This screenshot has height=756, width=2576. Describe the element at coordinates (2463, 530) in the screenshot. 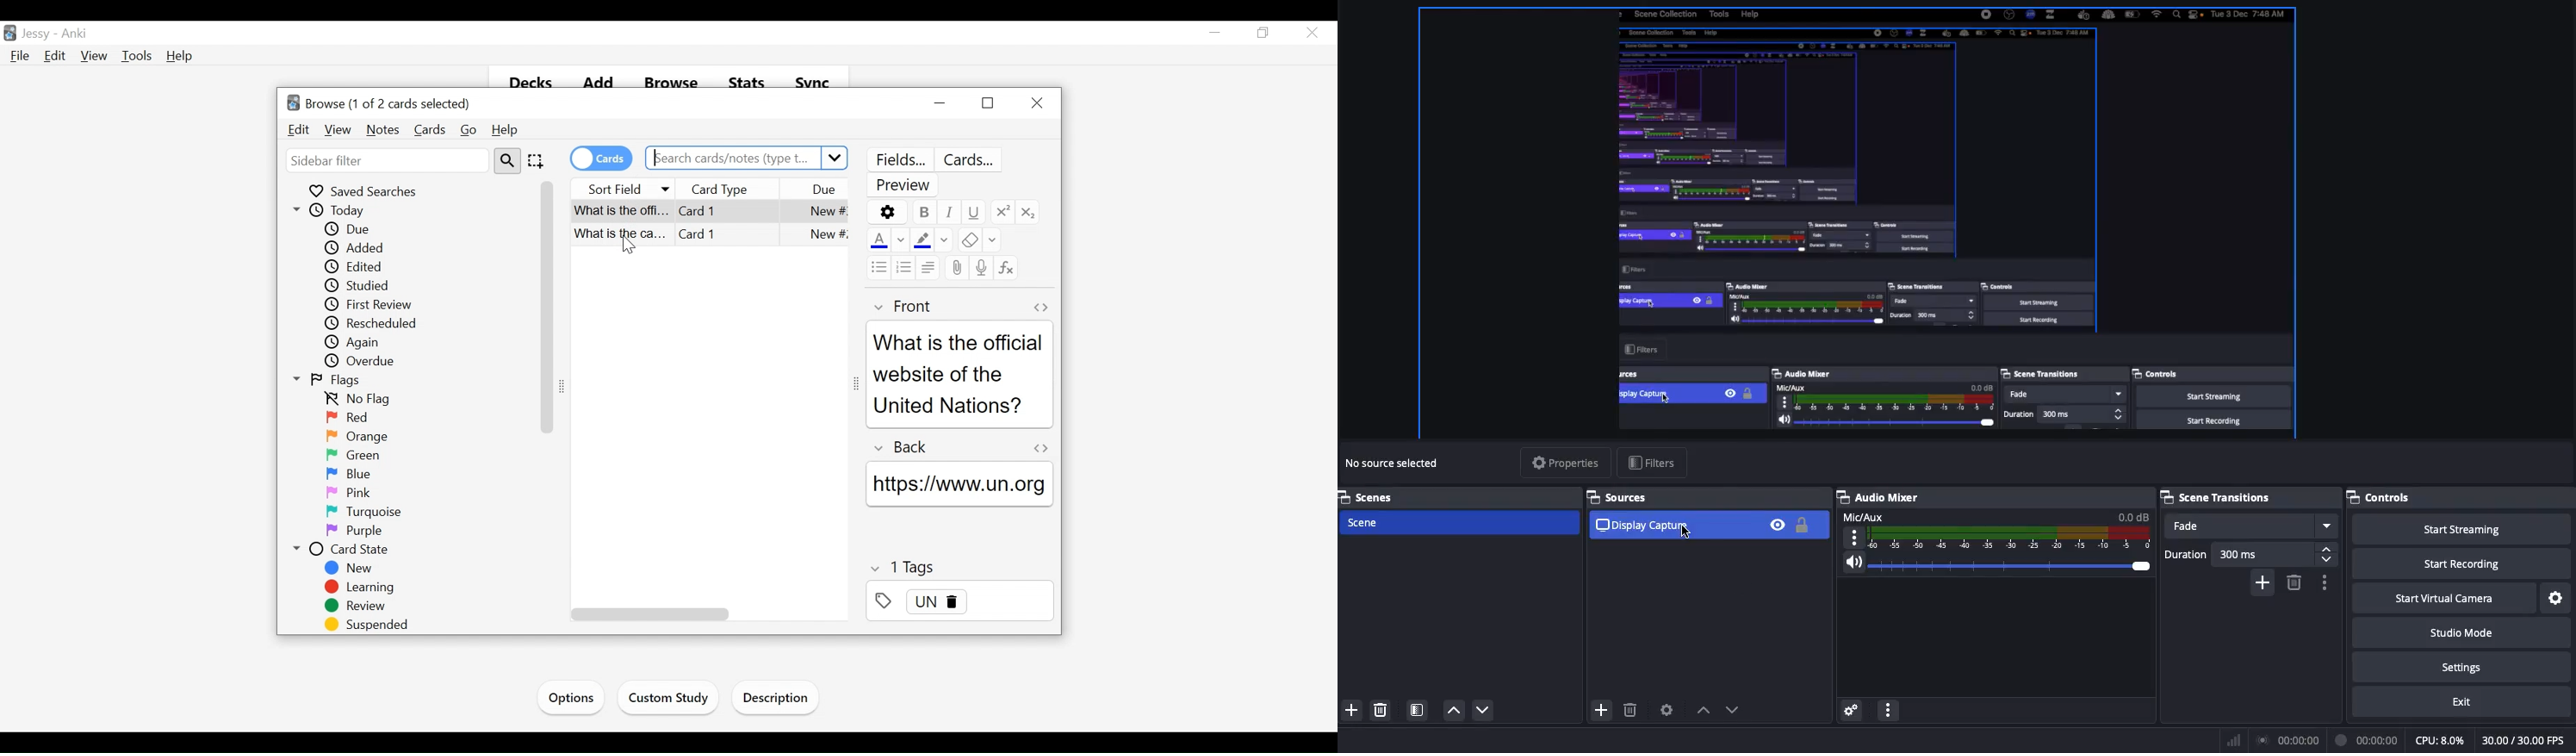

I see `Start streaming` at that location.